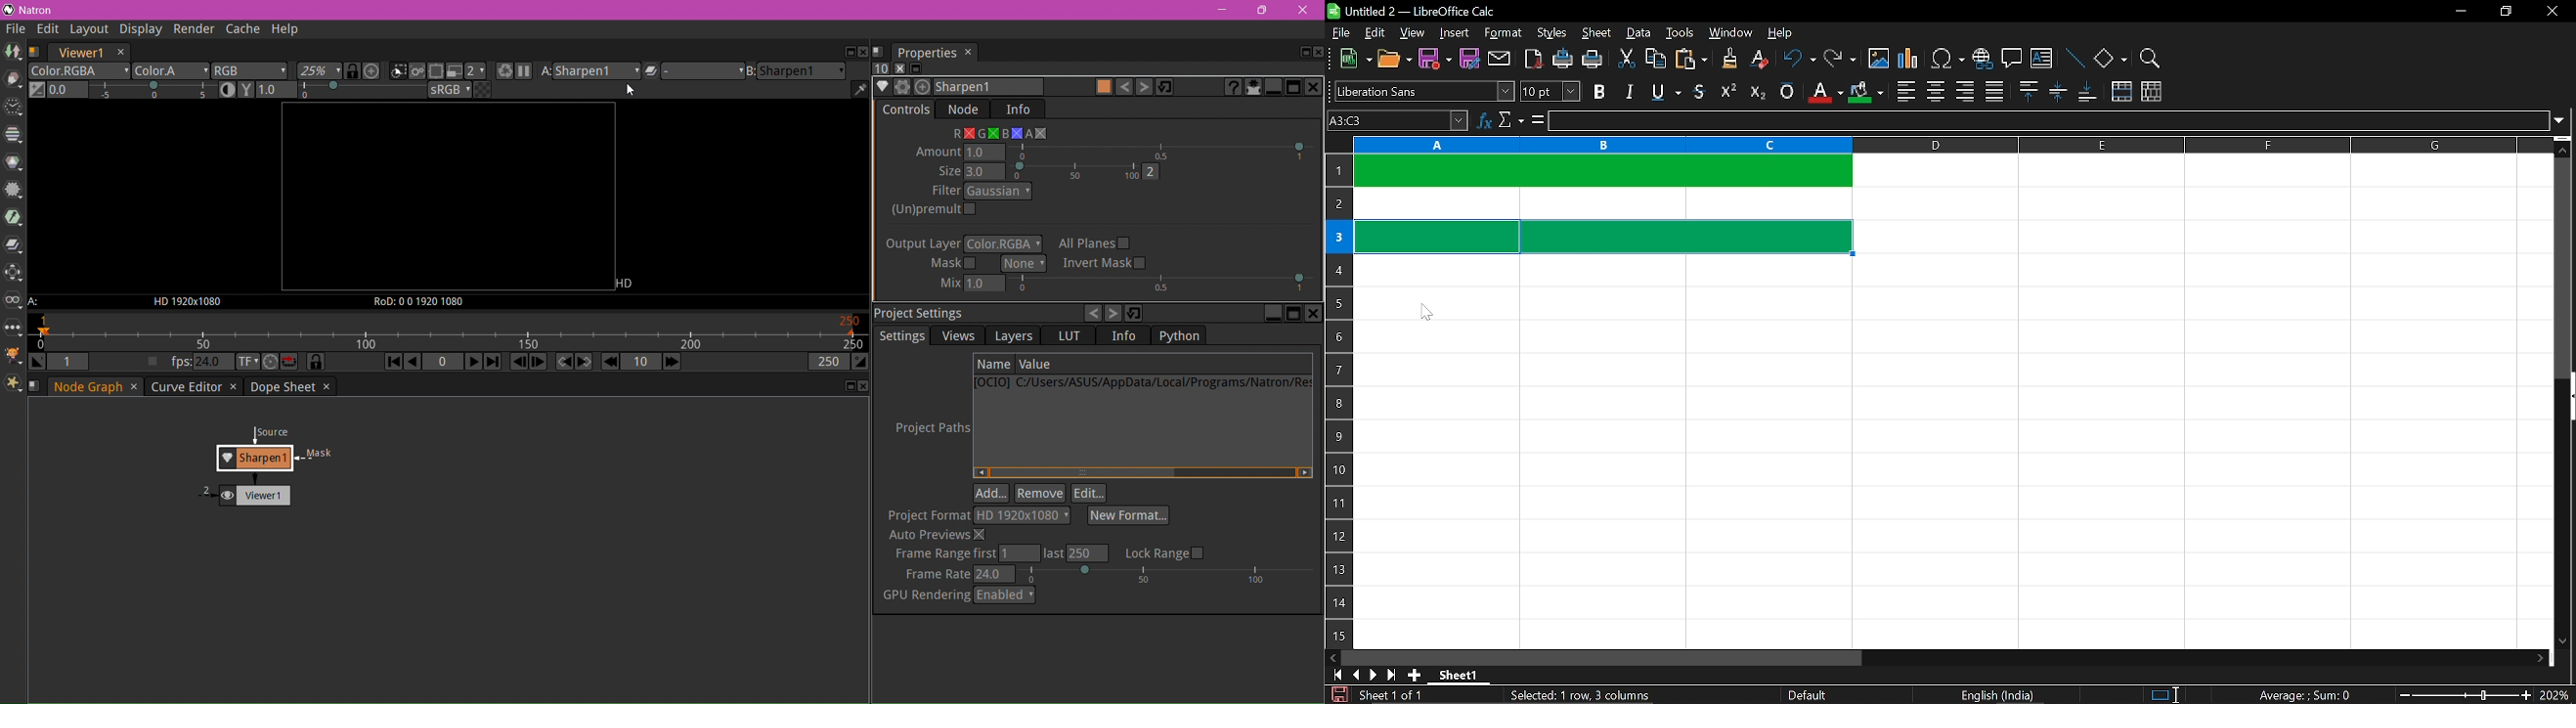 This screenshot has height=728, width=2576. Describe the element at coordinates (1561, 60) in the screenshot. I see `print directly` at that location.